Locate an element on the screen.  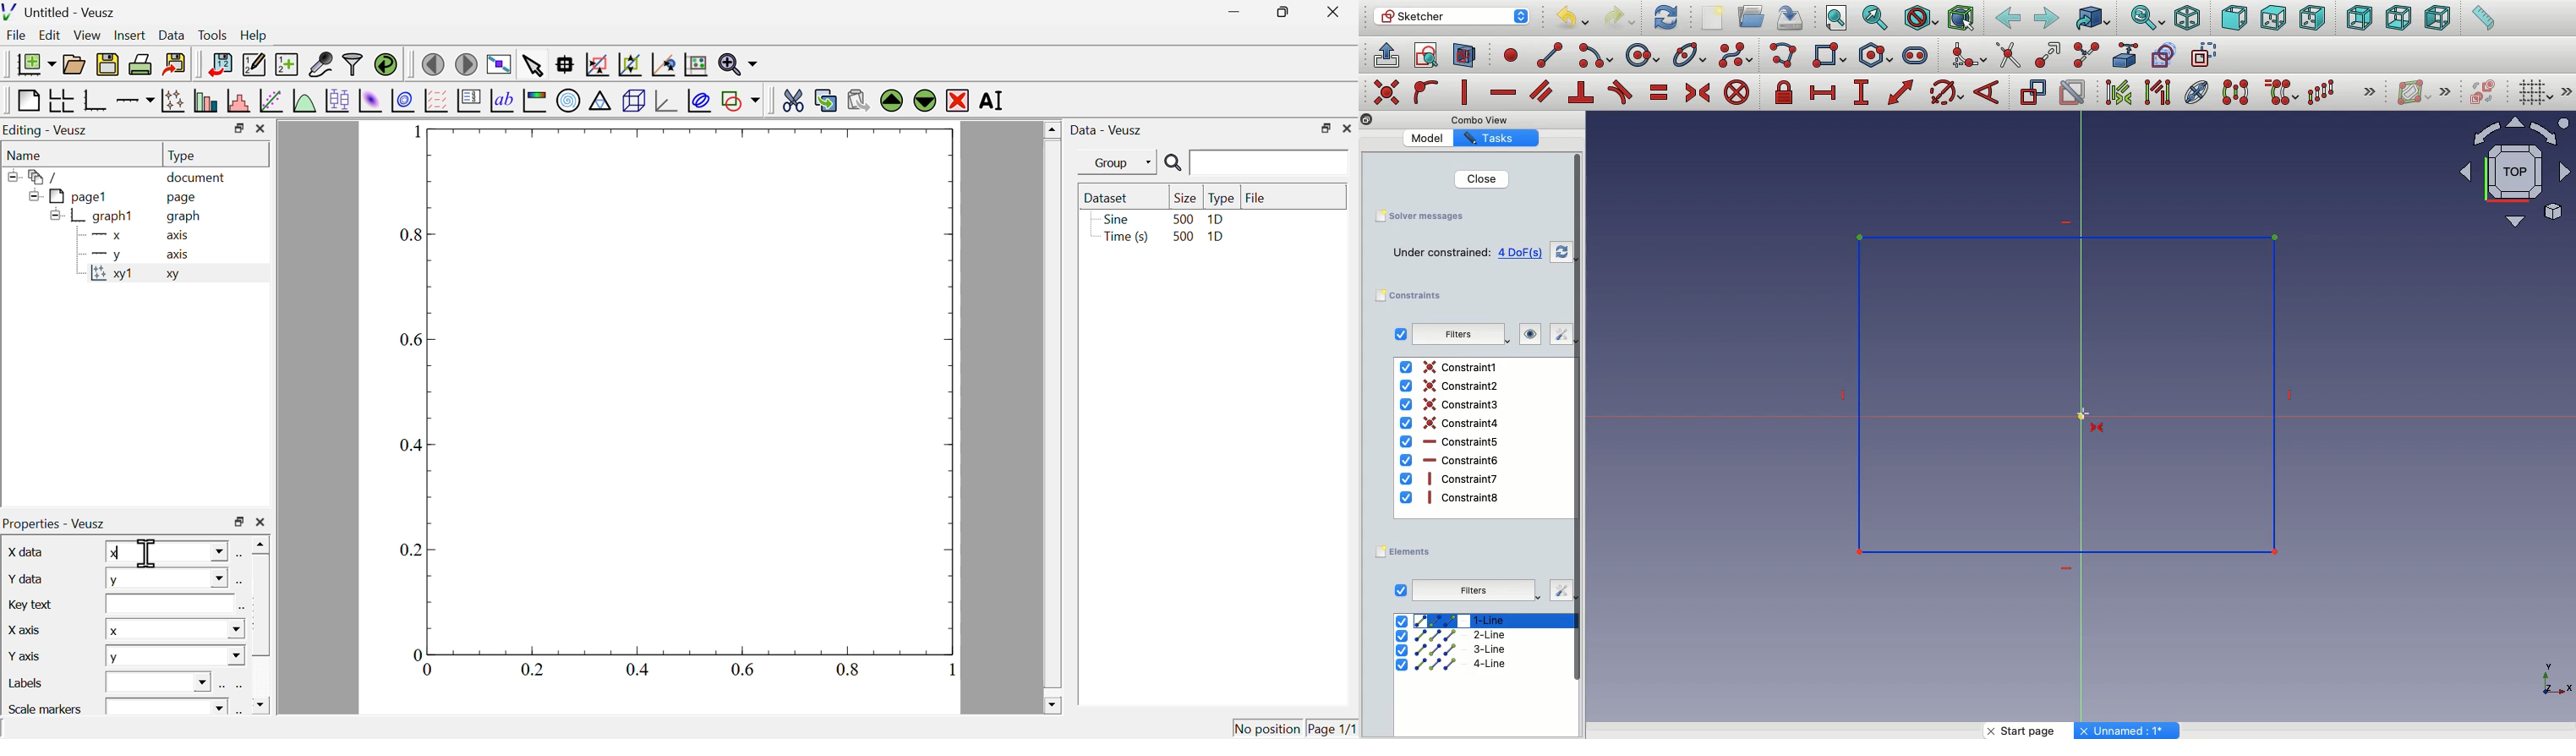
print the document is located at coordinates (142, 64).